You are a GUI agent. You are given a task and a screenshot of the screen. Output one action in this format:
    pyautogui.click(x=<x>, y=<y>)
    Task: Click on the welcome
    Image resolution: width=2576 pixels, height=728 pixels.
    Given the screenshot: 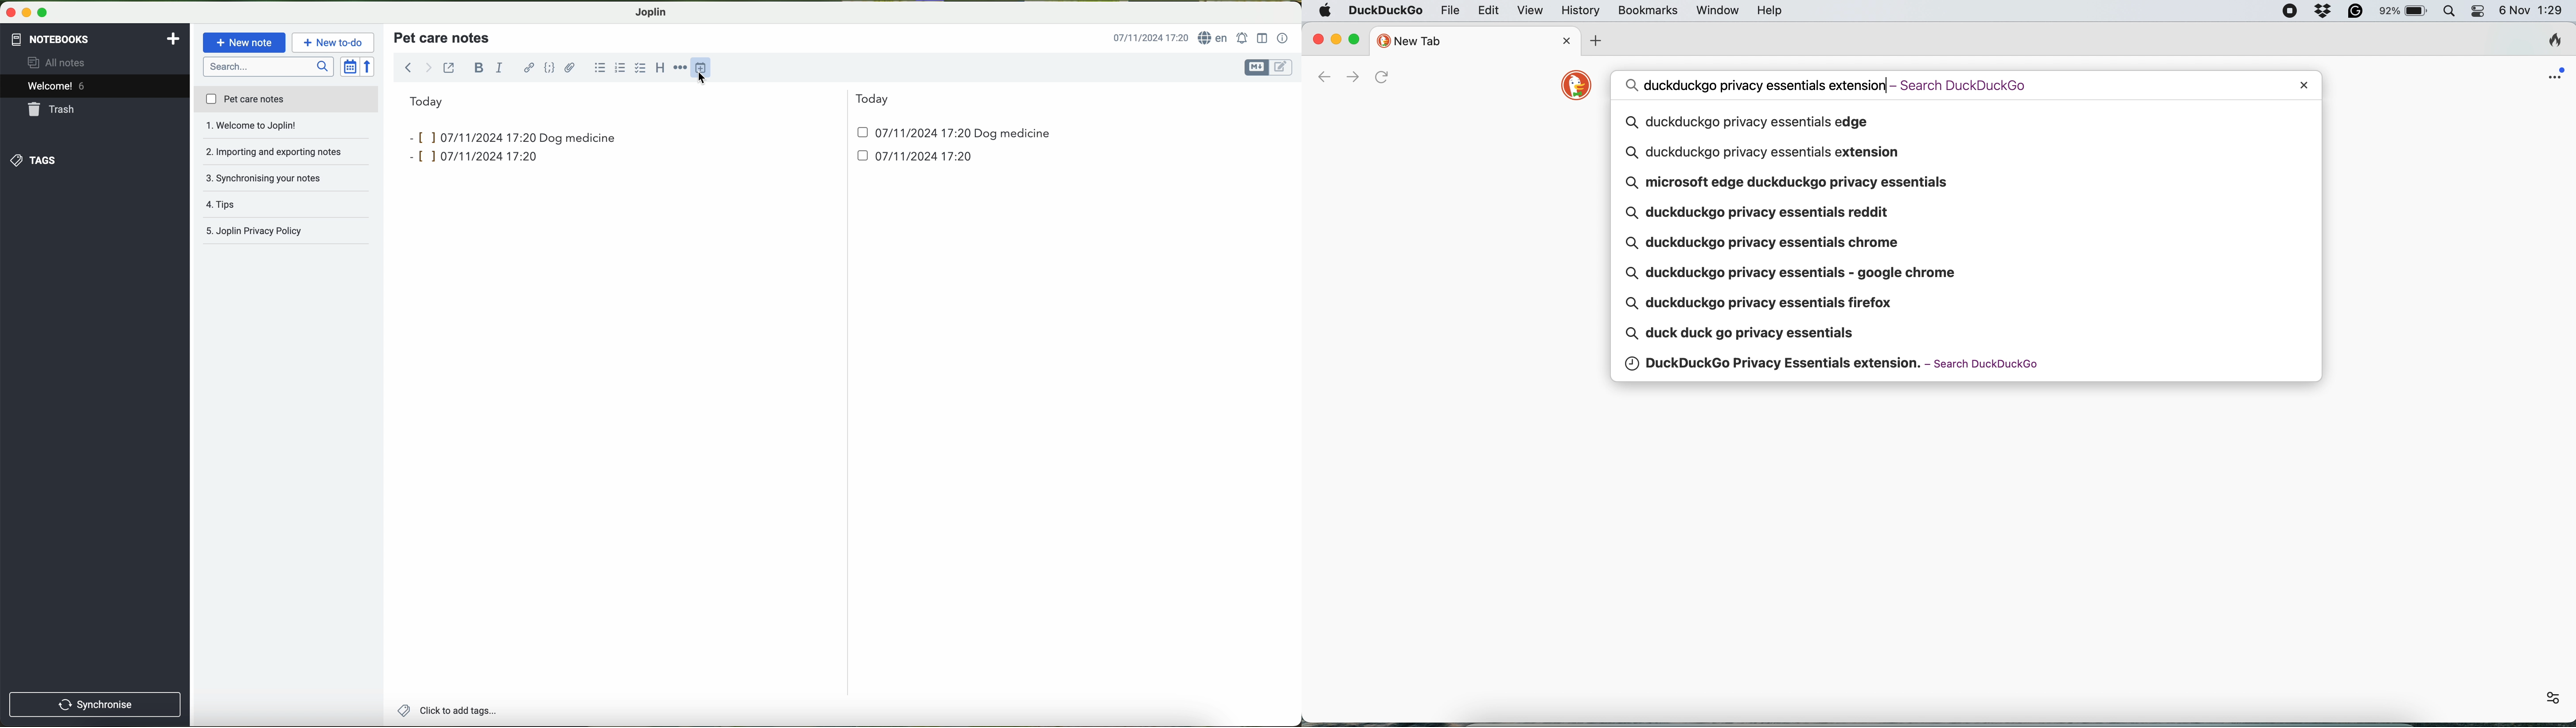 What is the action you would take?
    pyautogui.click(x=95, y=87)
    